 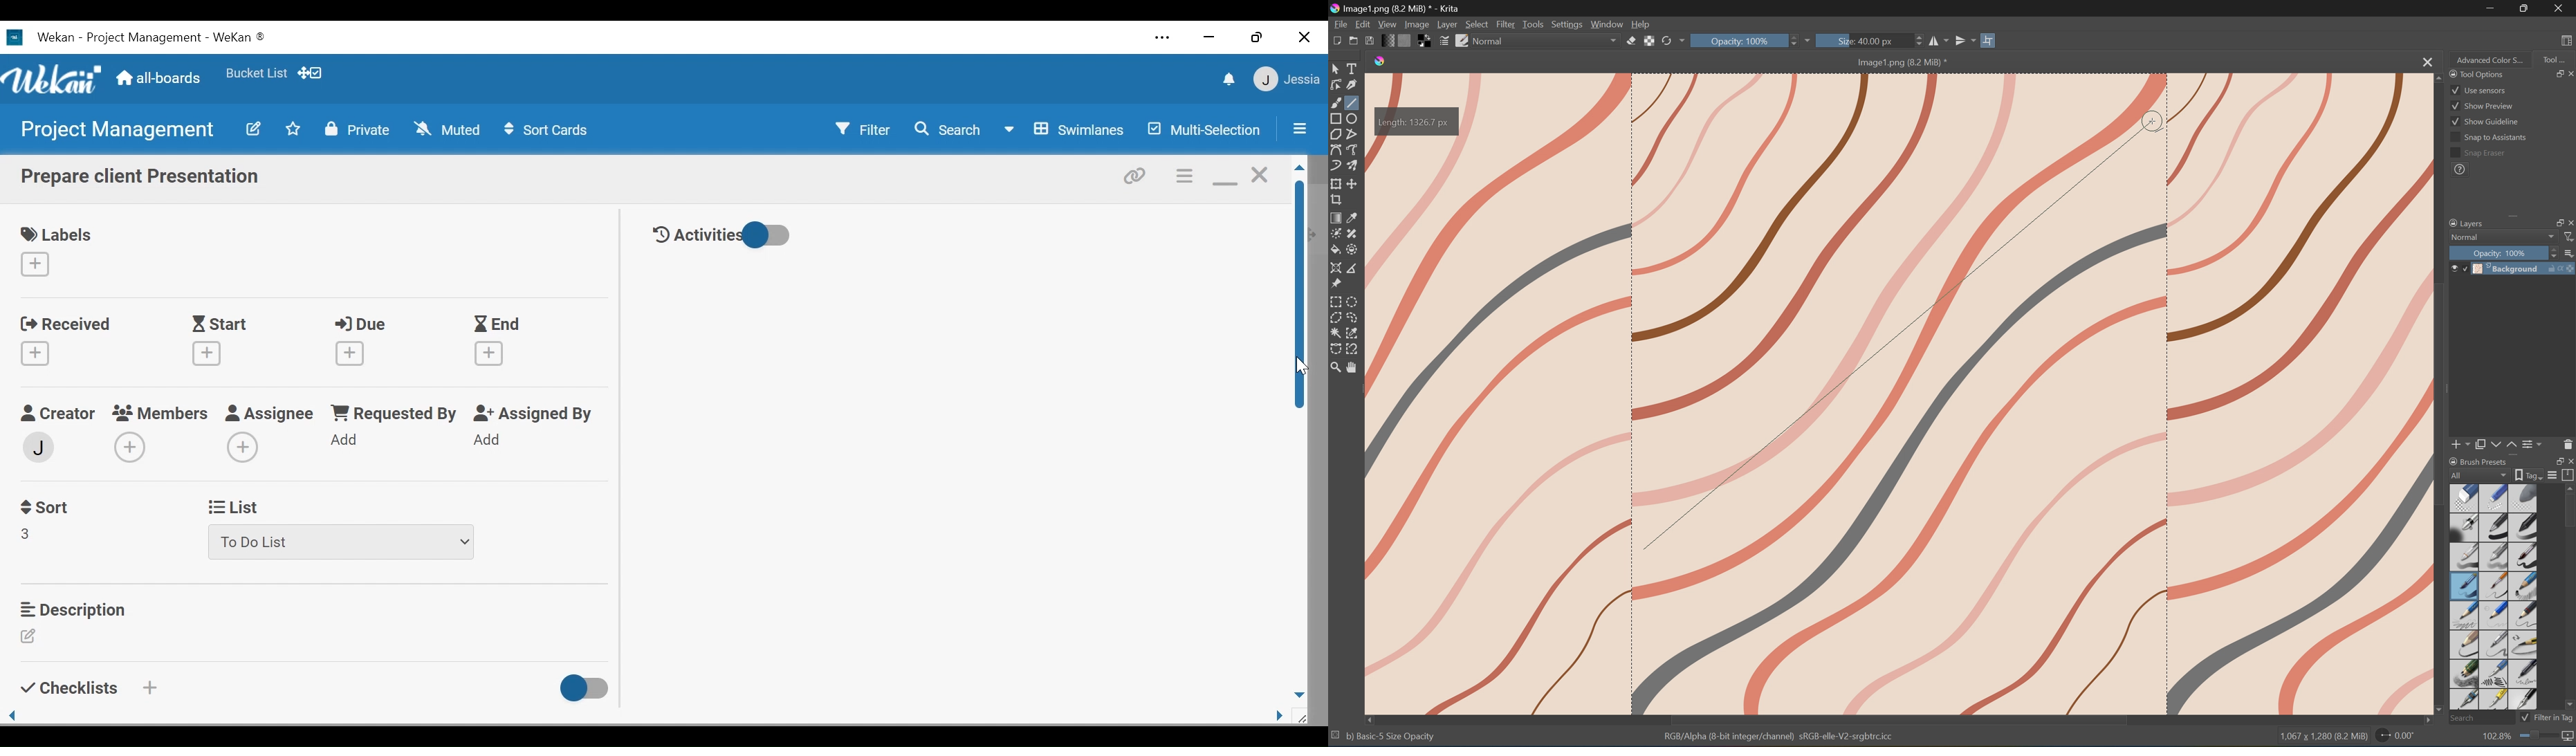 What do you see at coordinates (2495, 444) in the screenshot?
I see `Move layer or mask down` at bounding box center [2495, 444].